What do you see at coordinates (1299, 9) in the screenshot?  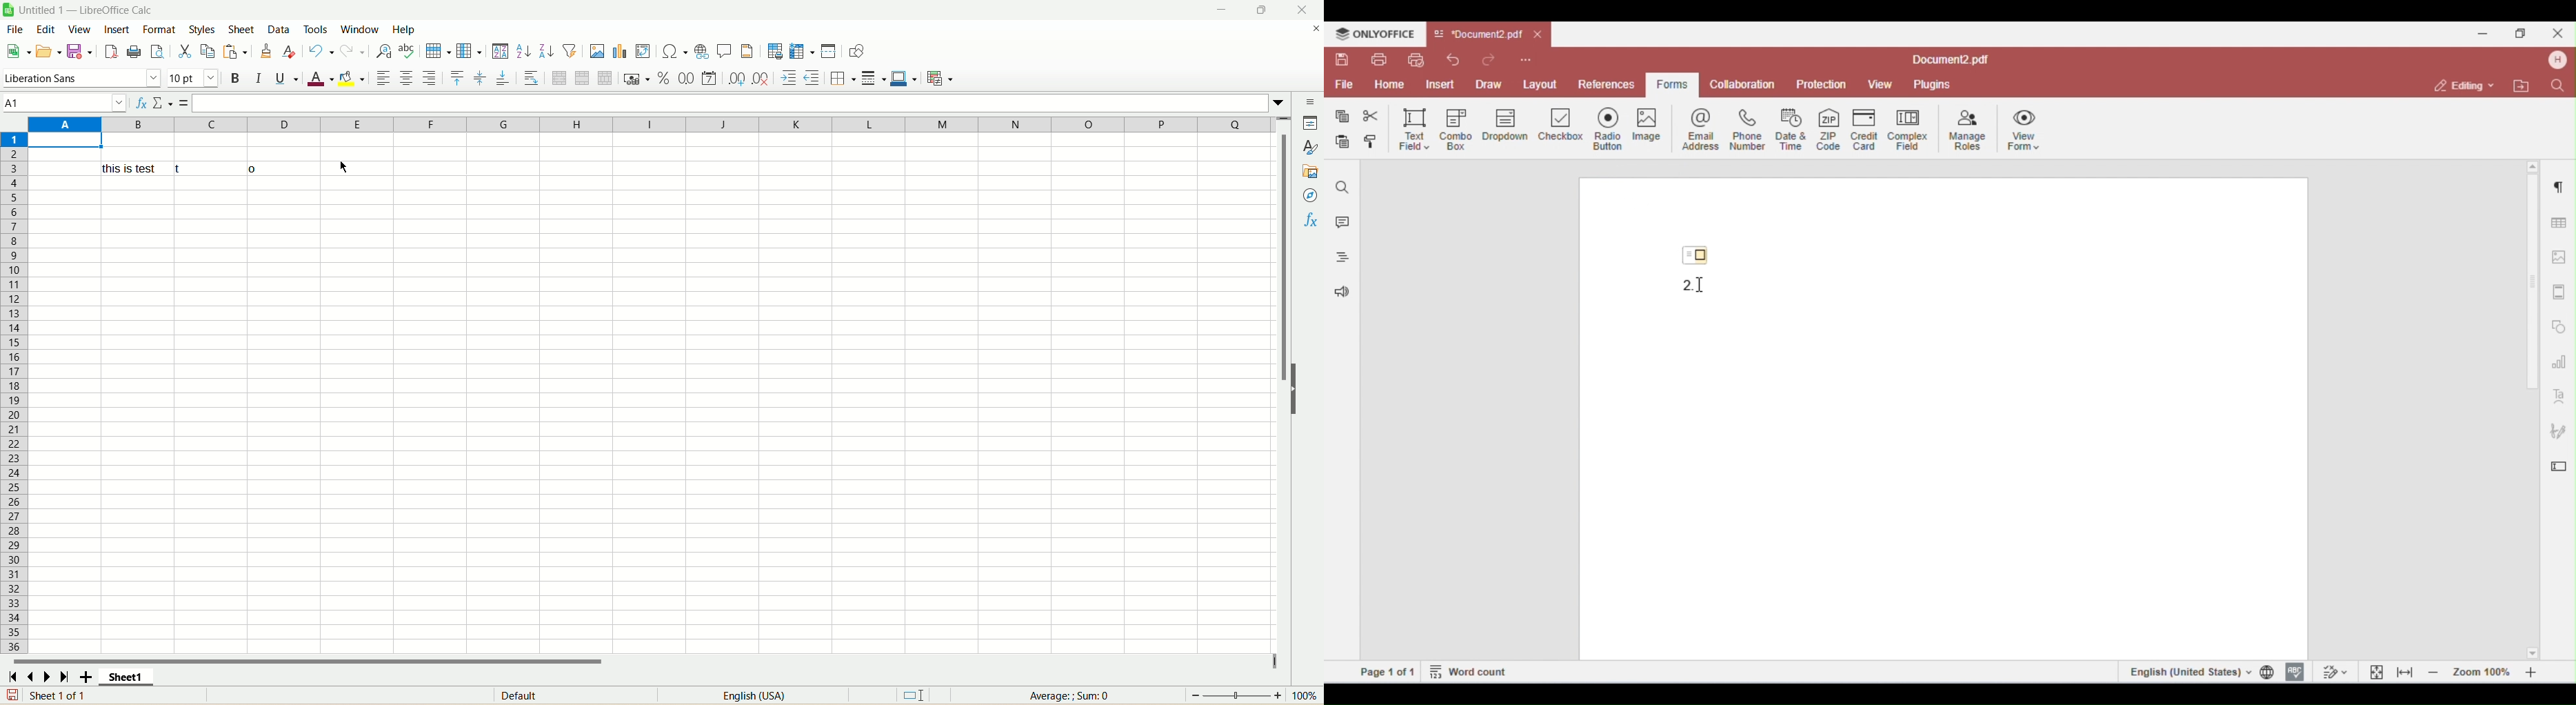 I see `close` at bounding box center [1299, 9].